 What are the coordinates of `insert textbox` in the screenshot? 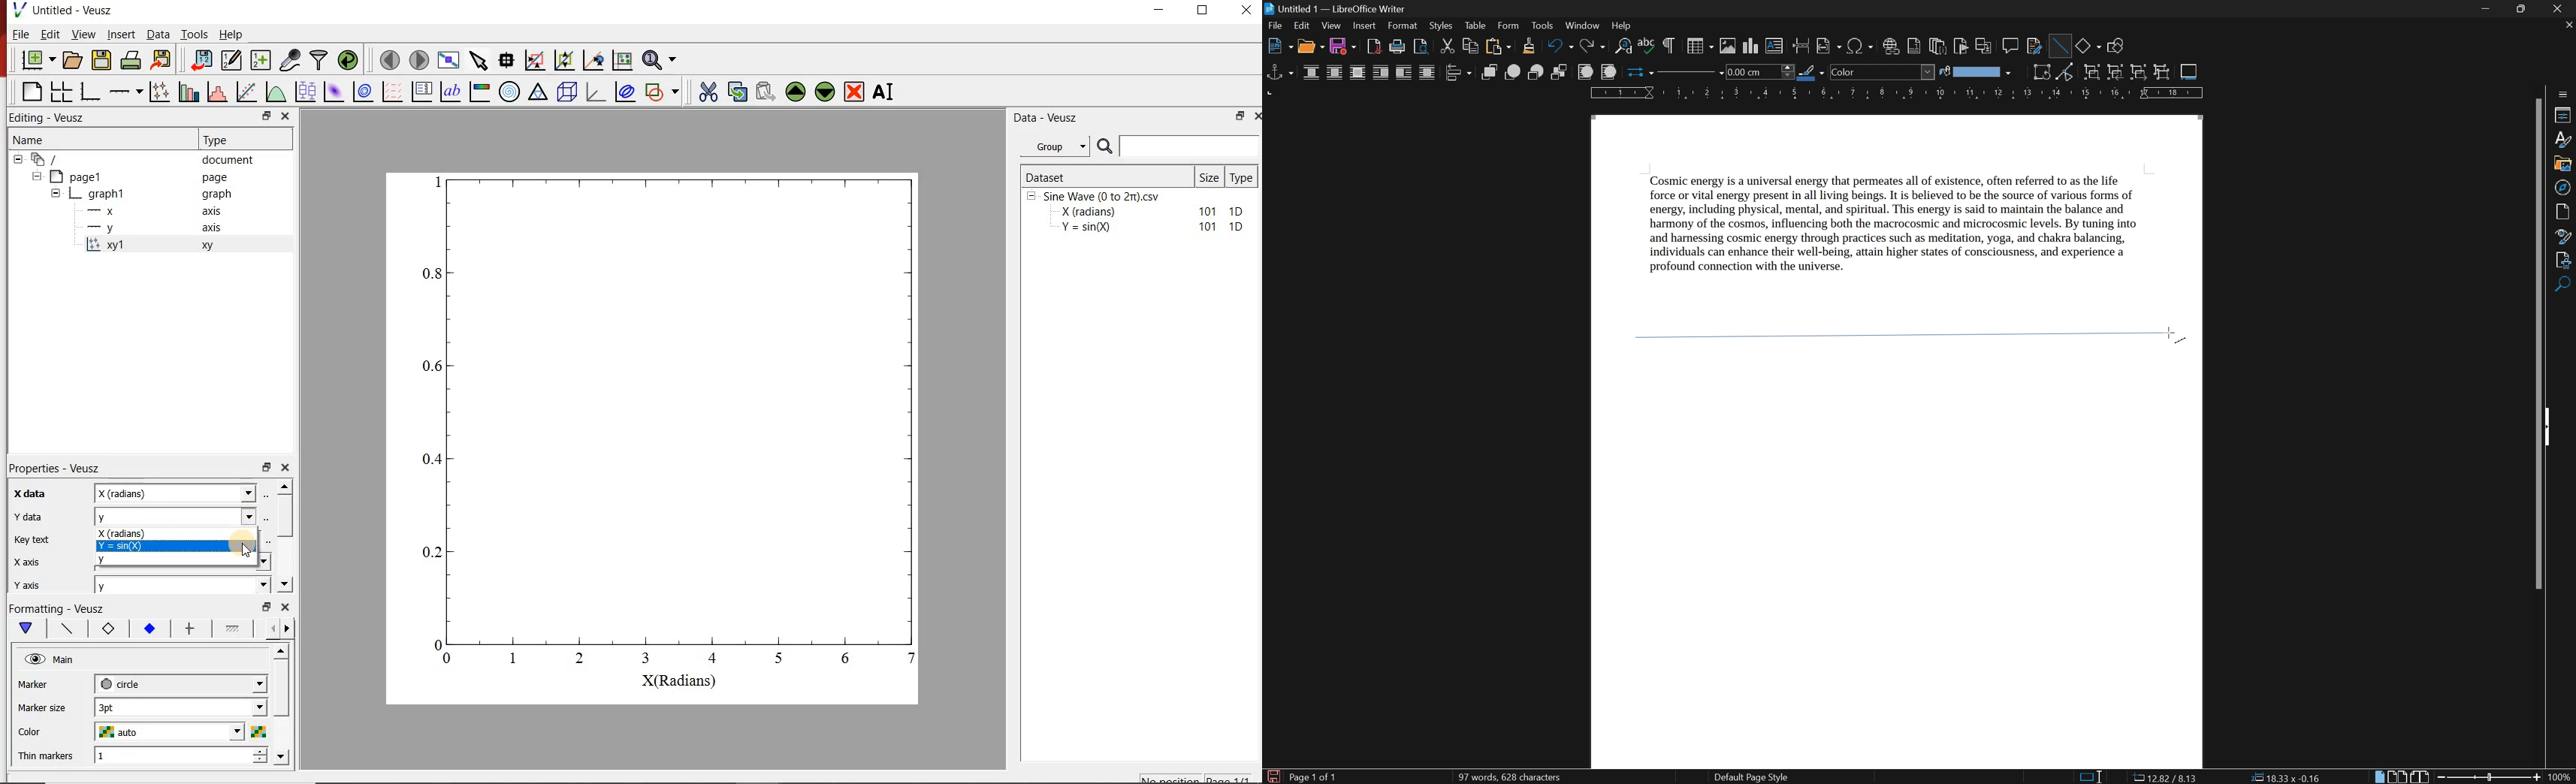 It's located at (1775, 45).